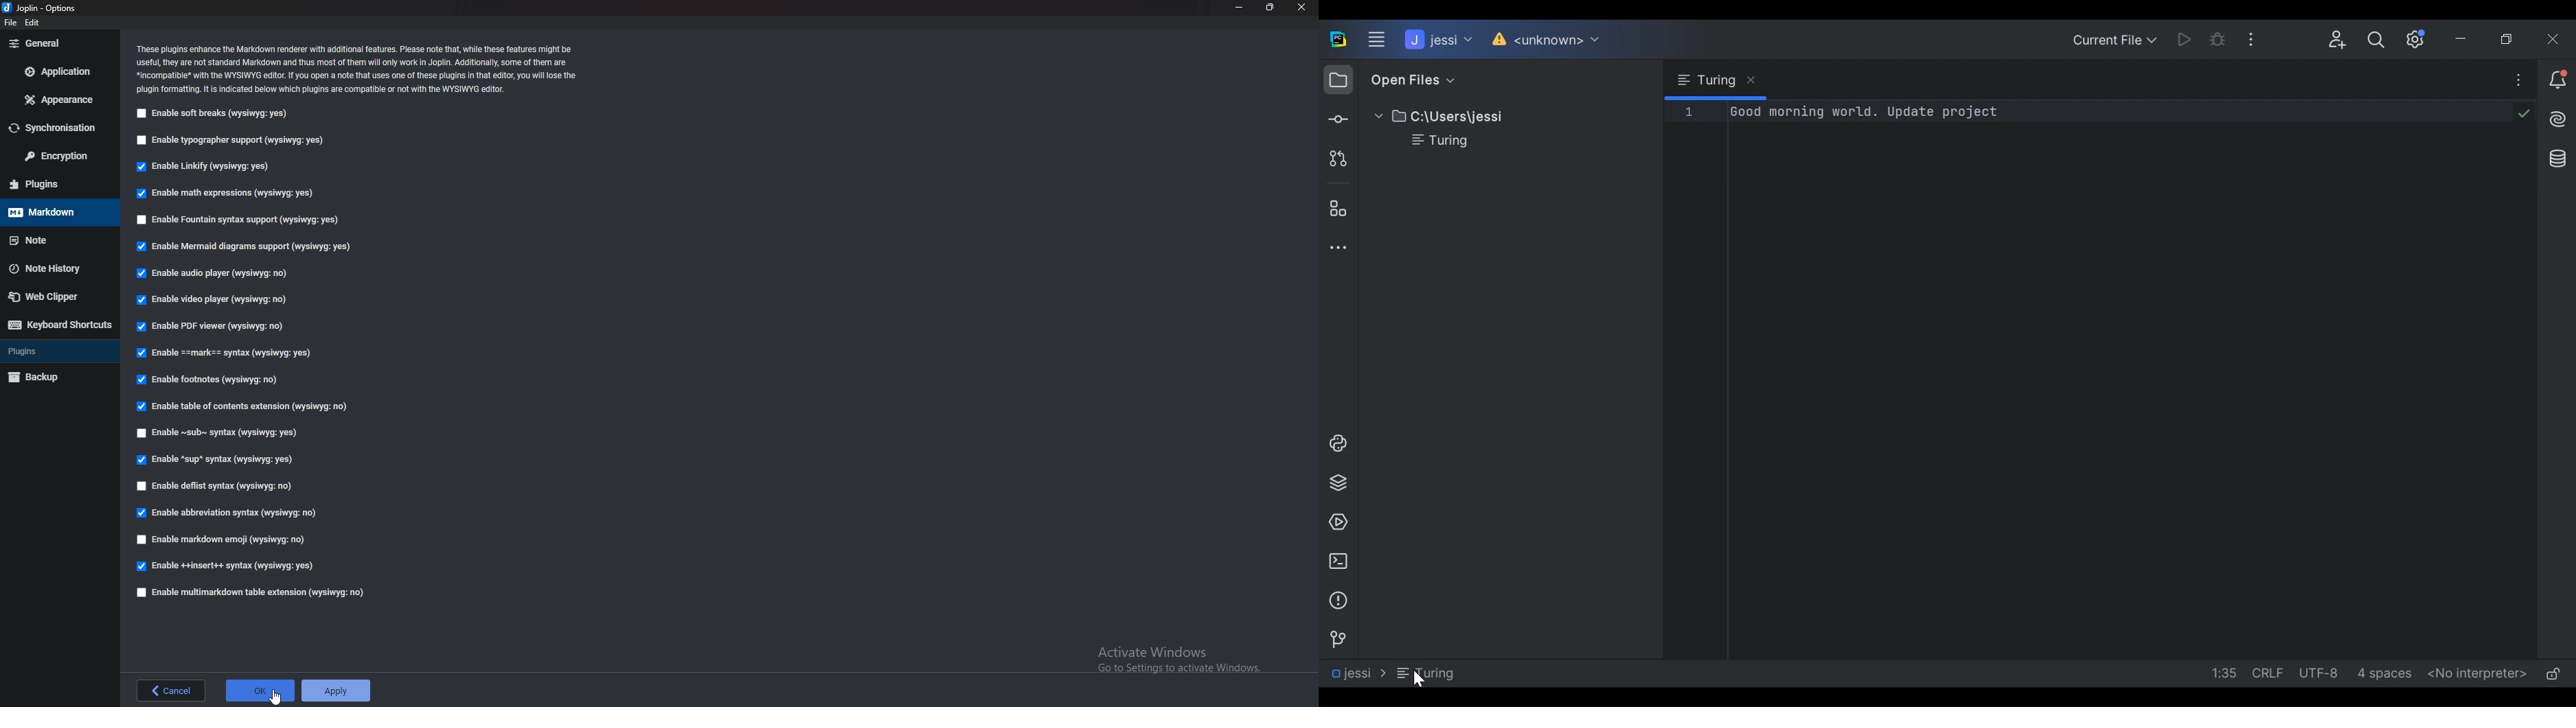 Image resolution: width=2576 pixels, height=728 pixels. Describe the element at coordinates (277, 698) in the screenshot. I see `cursor` at that location.